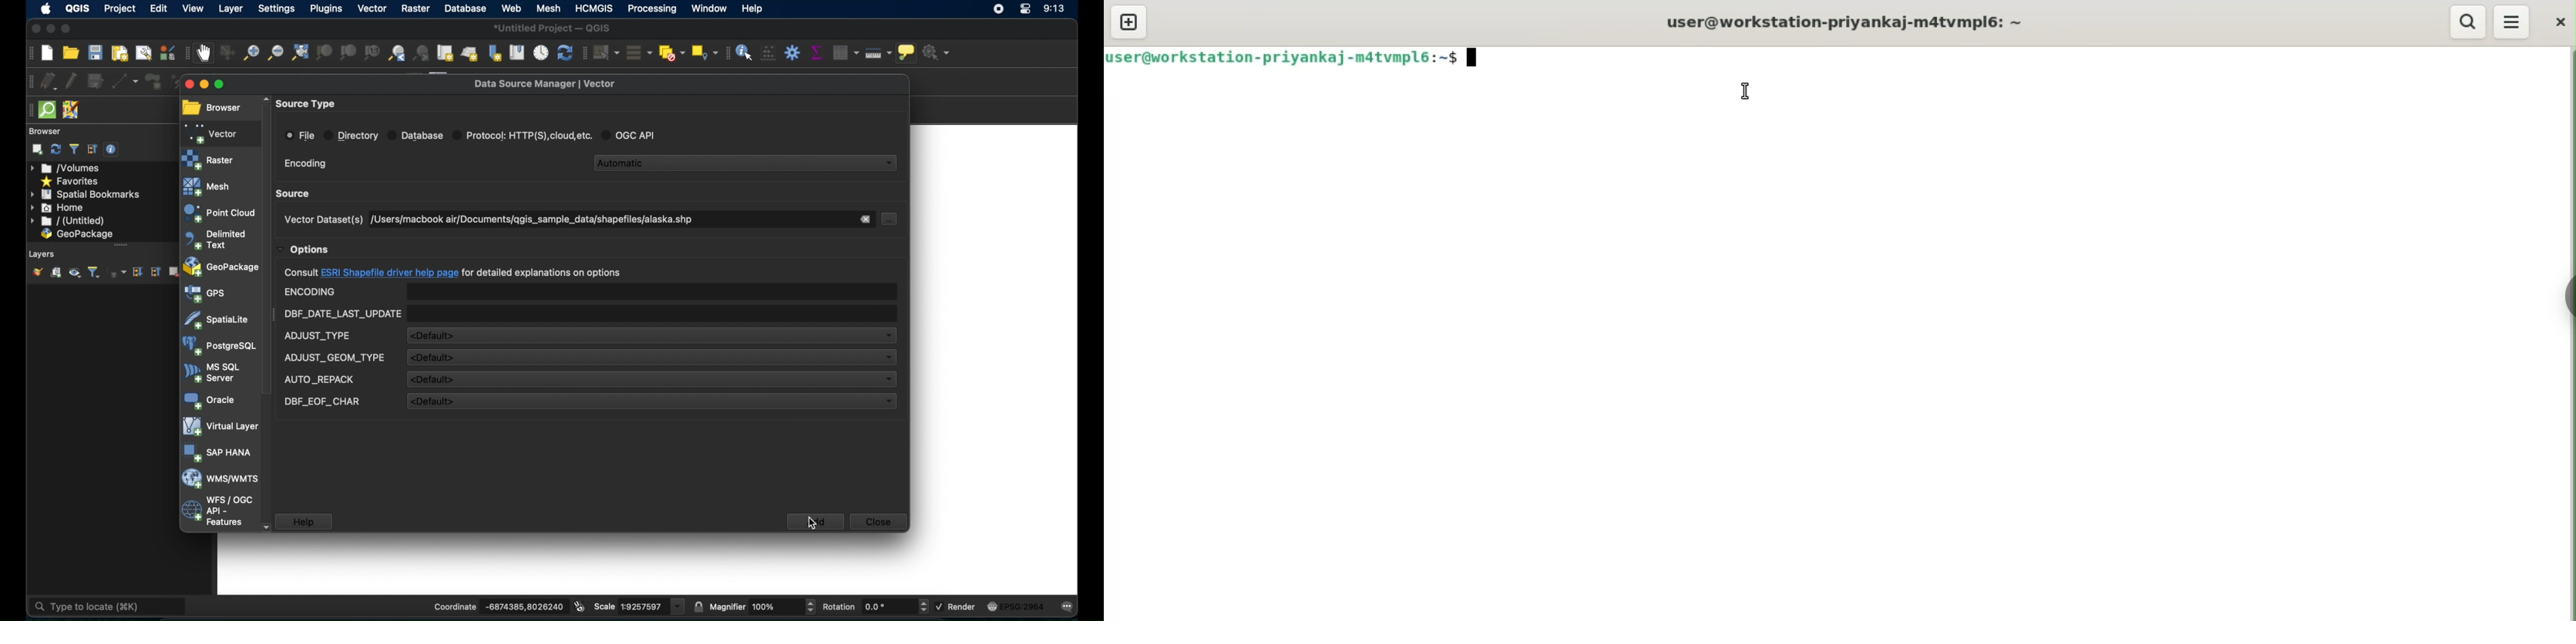 This screenshot has height=644, width=2576. What do you see at coordinates (1026, 11) in the screenshot?
I see `control center` at bounding box center [1026, 11].